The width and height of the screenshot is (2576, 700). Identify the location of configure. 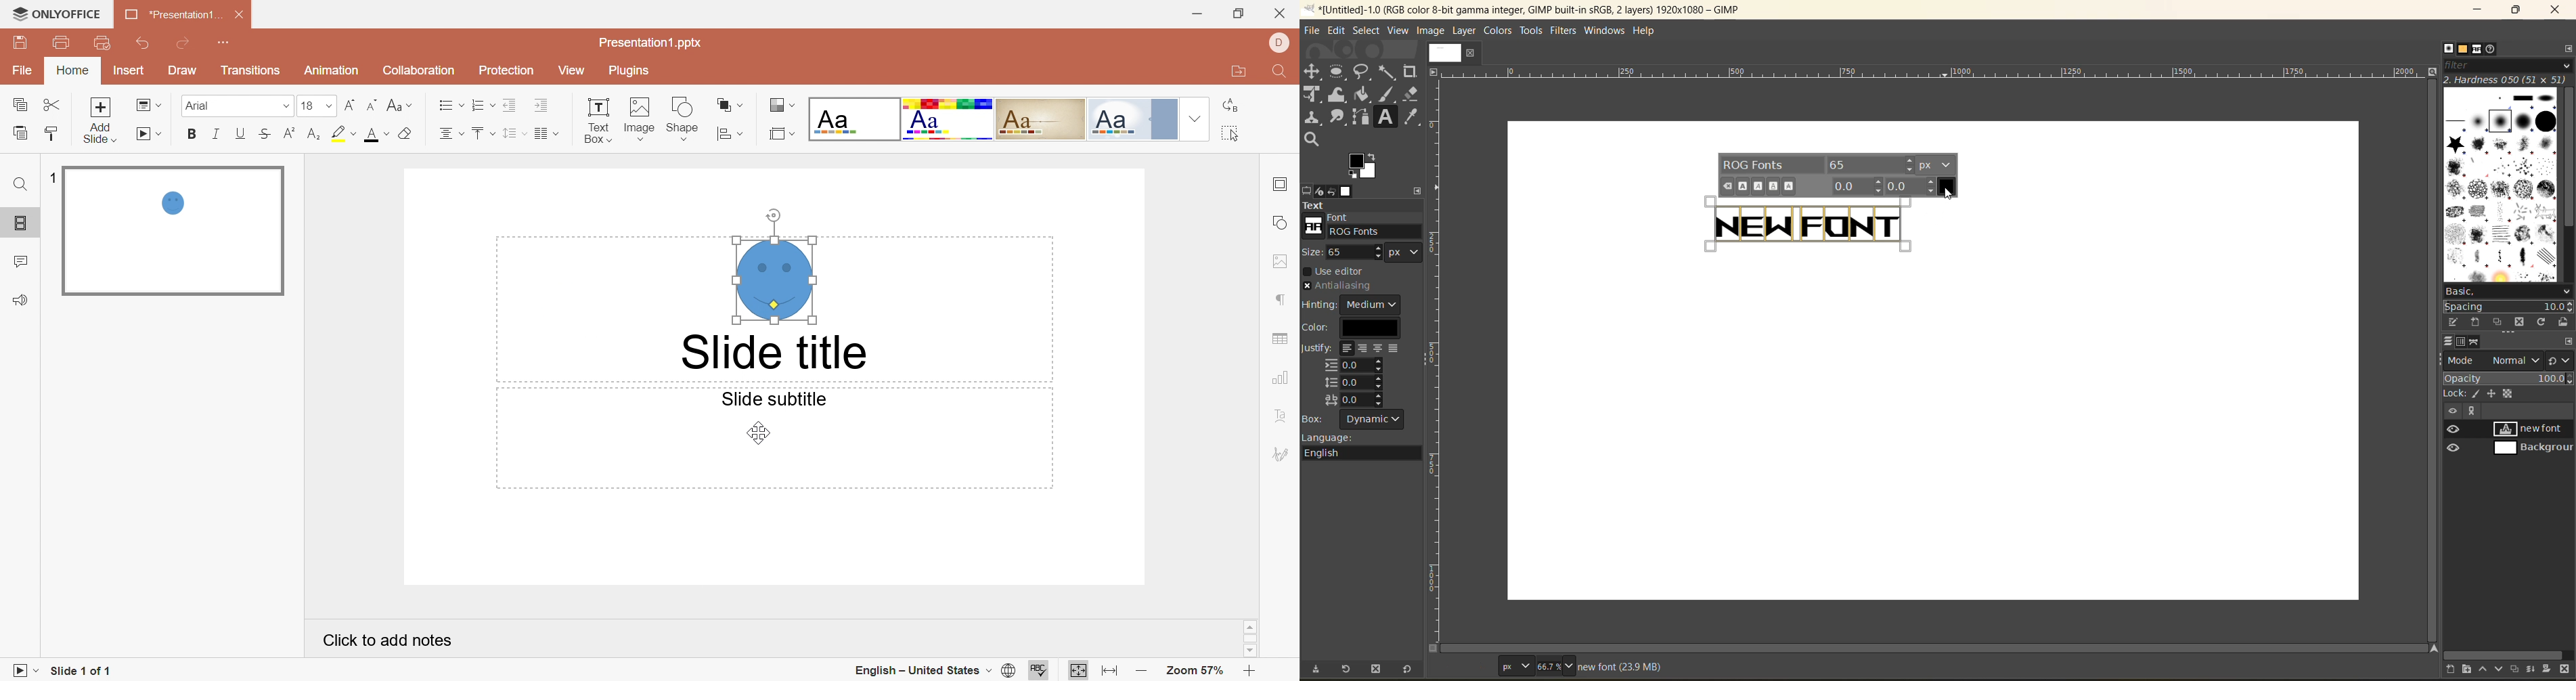
(2568, 342).